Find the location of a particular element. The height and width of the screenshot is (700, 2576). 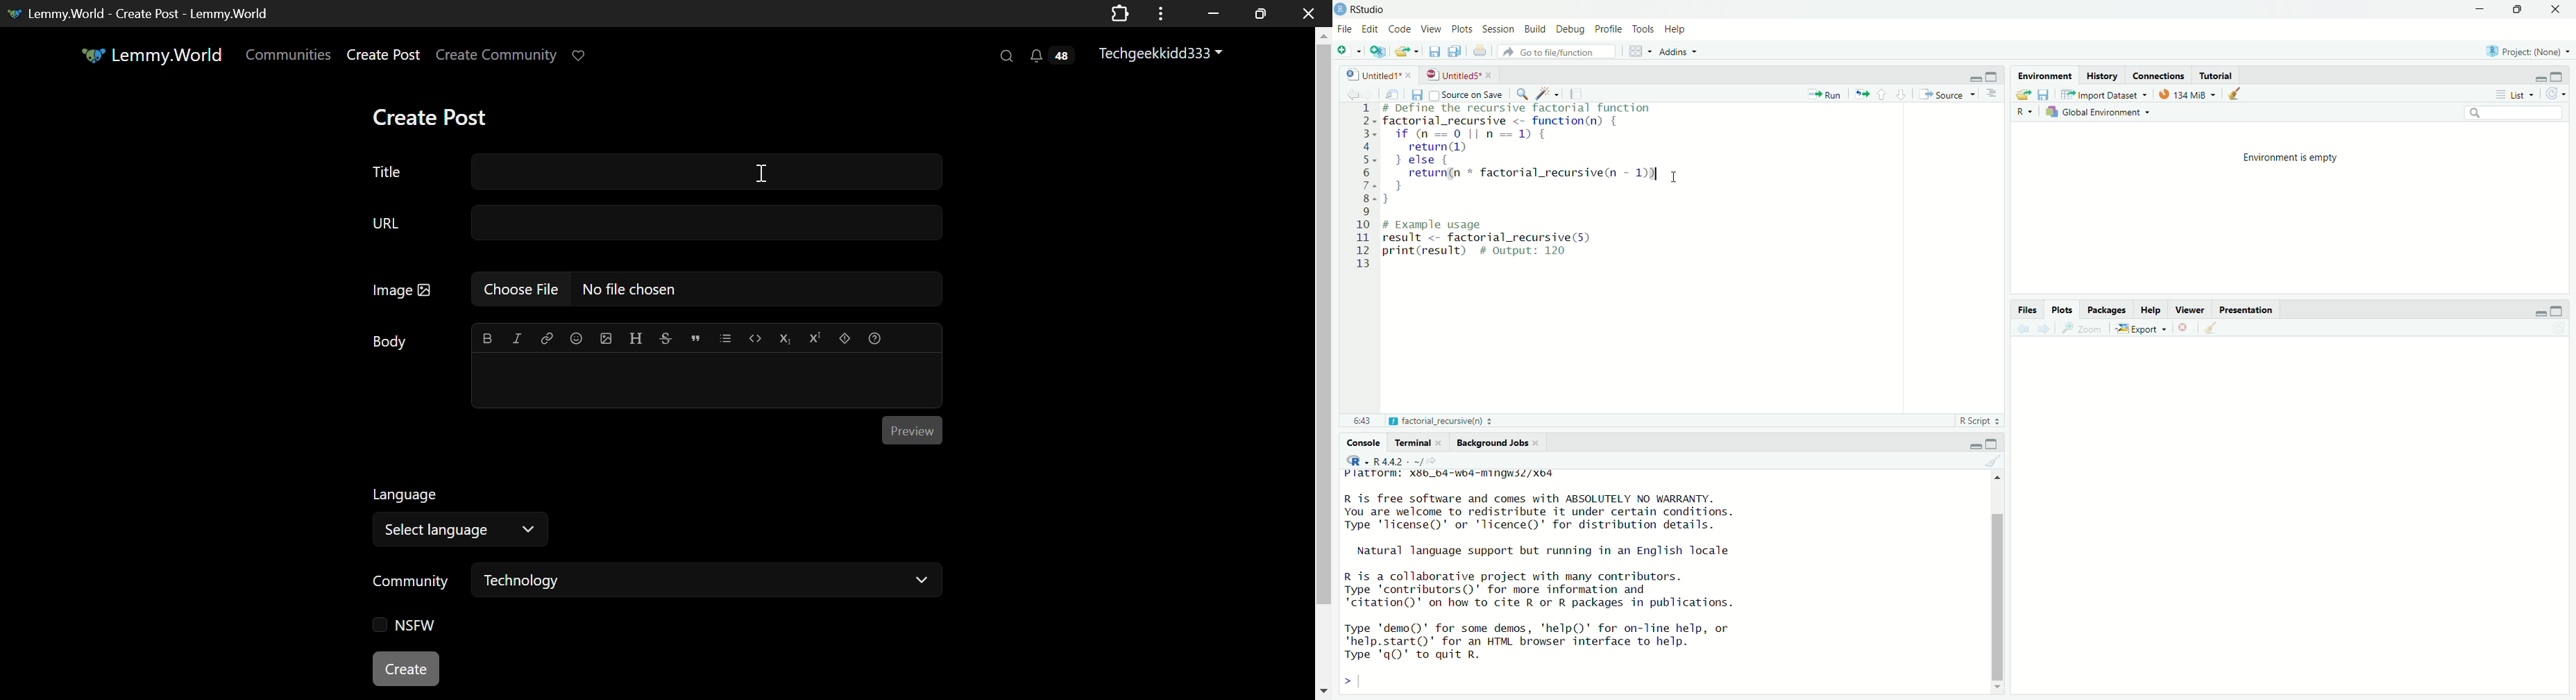

Console is located at coordinates (1364, 444).